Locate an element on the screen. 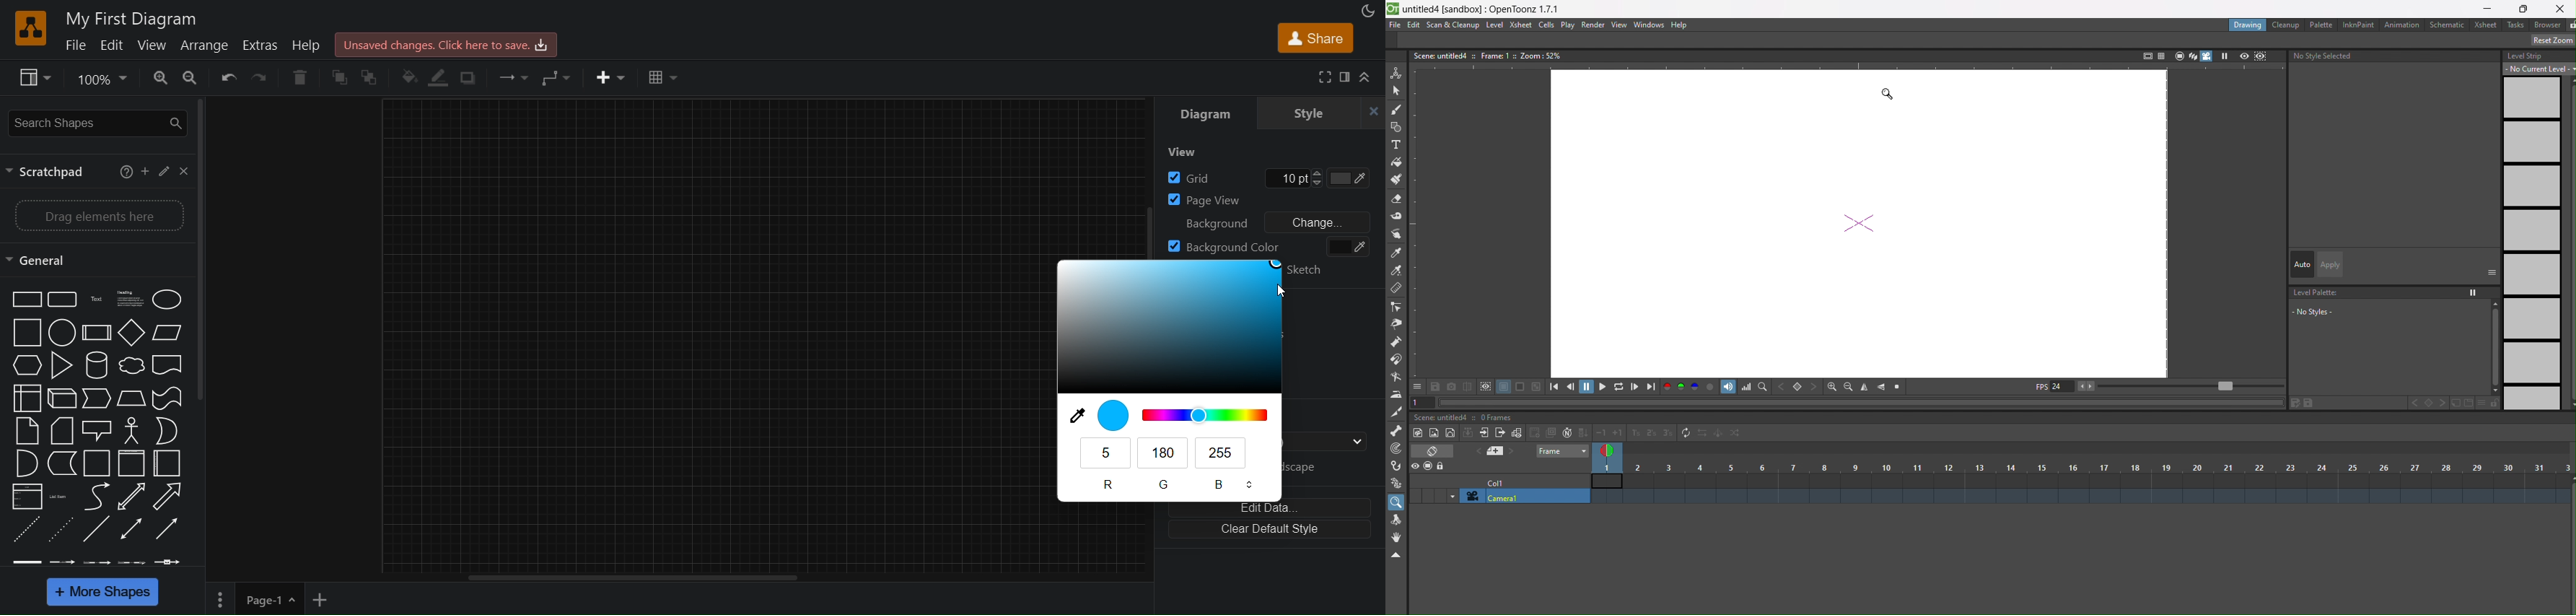 This screenshot has height=616, width=2576. brush tool is located at coordinates (1397, 110).